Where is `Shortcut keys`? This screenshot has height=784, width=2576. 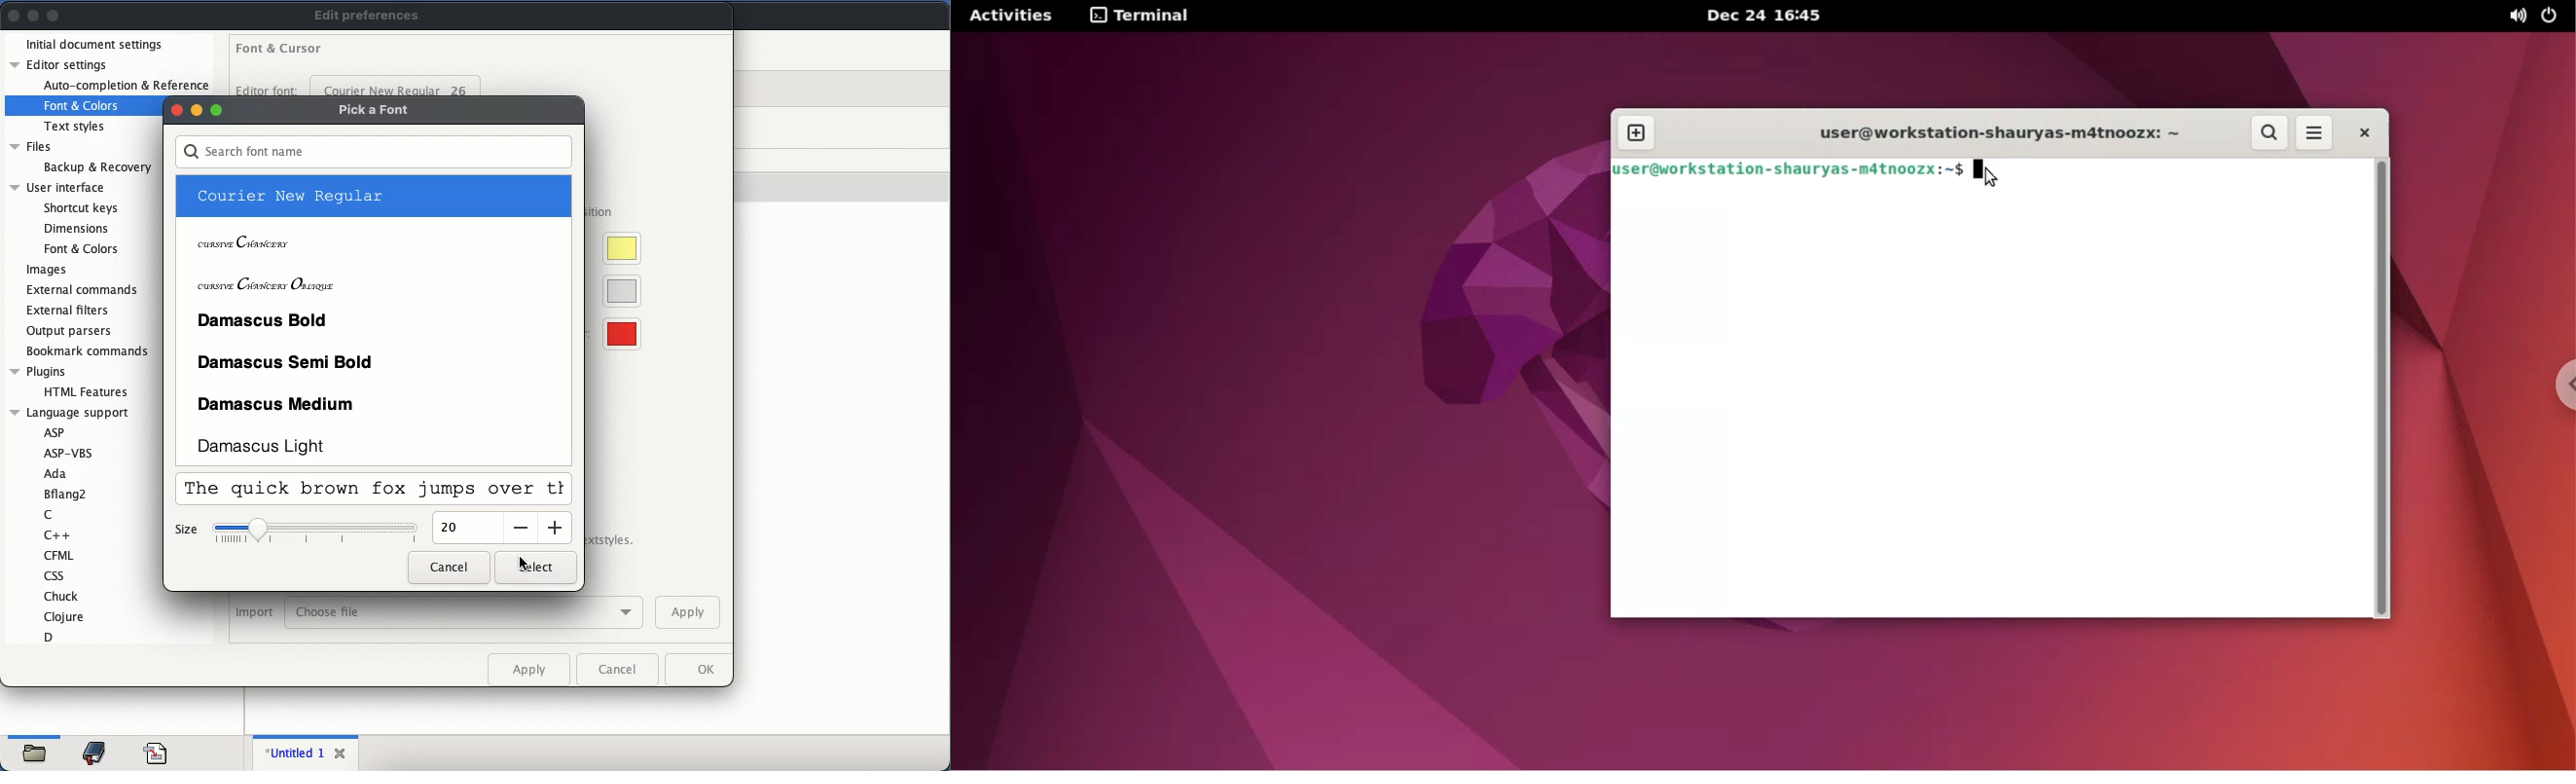 Shortcut keys is located at coordinates (80, 206).